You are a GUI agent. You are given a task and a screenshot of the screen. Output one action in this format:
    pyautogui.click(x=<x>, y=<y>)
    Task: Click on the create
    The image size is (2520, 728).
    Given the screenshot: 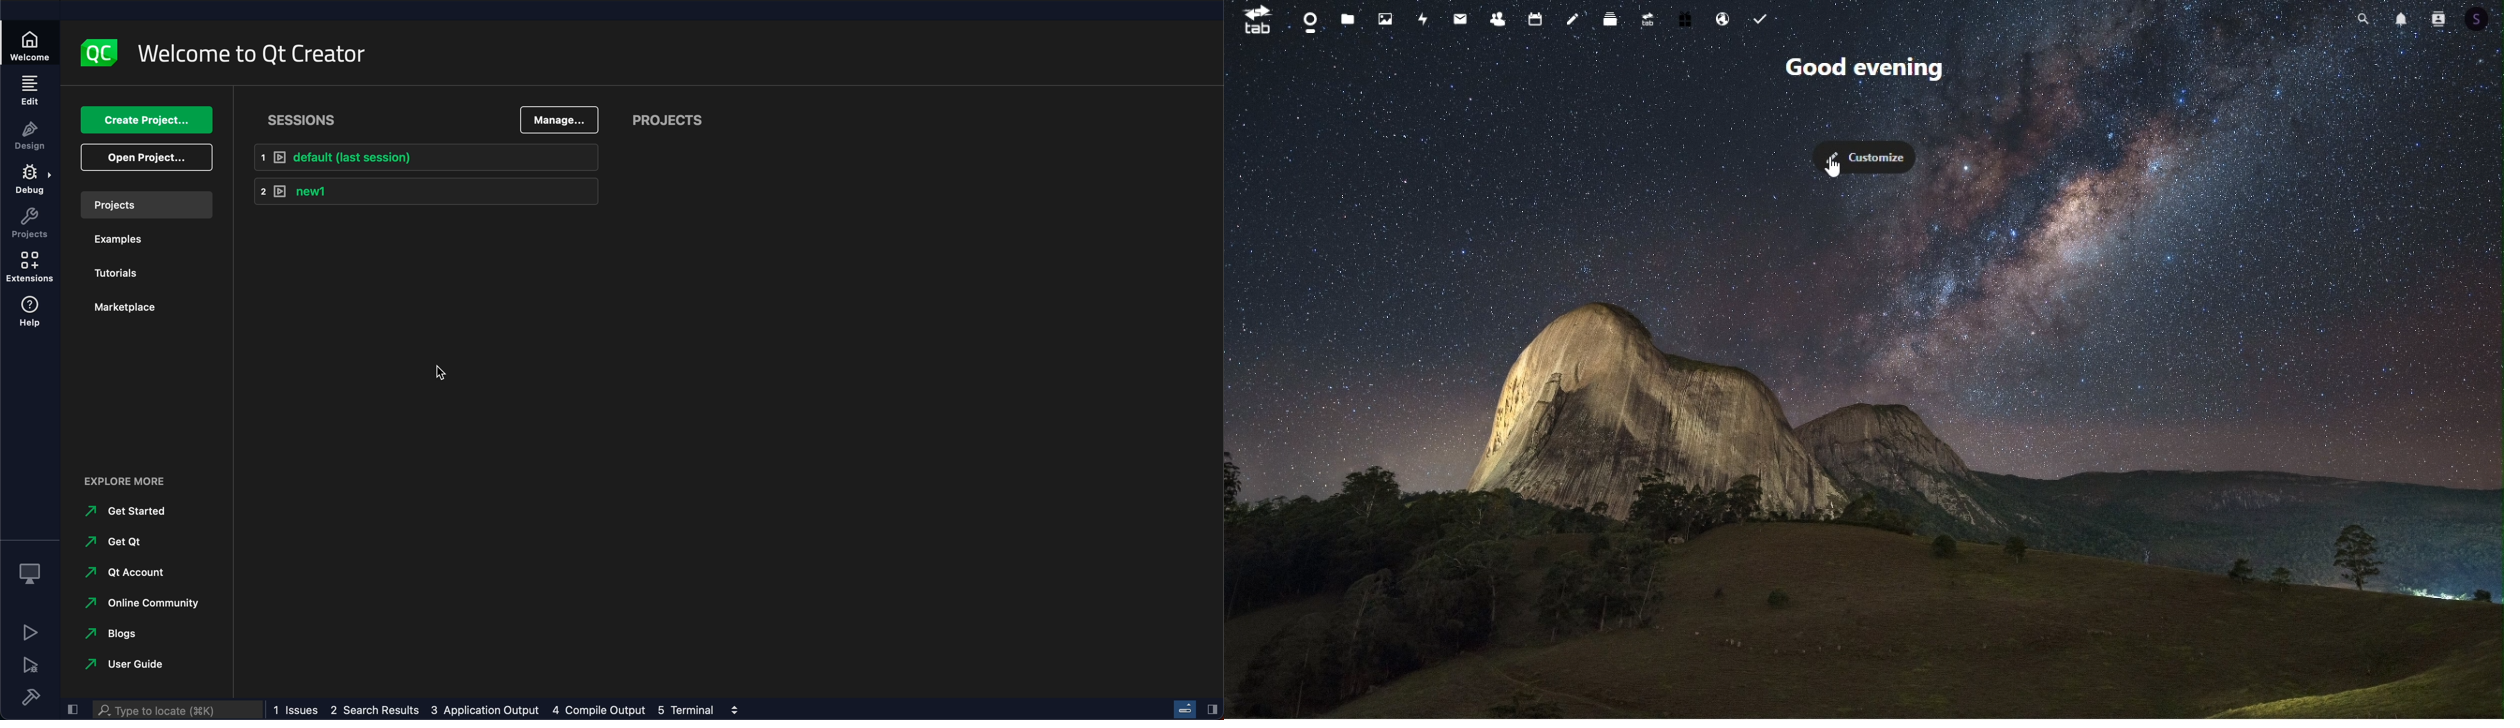 What is the action you would take?
    pyautogui.click(x=140, y=120)
    